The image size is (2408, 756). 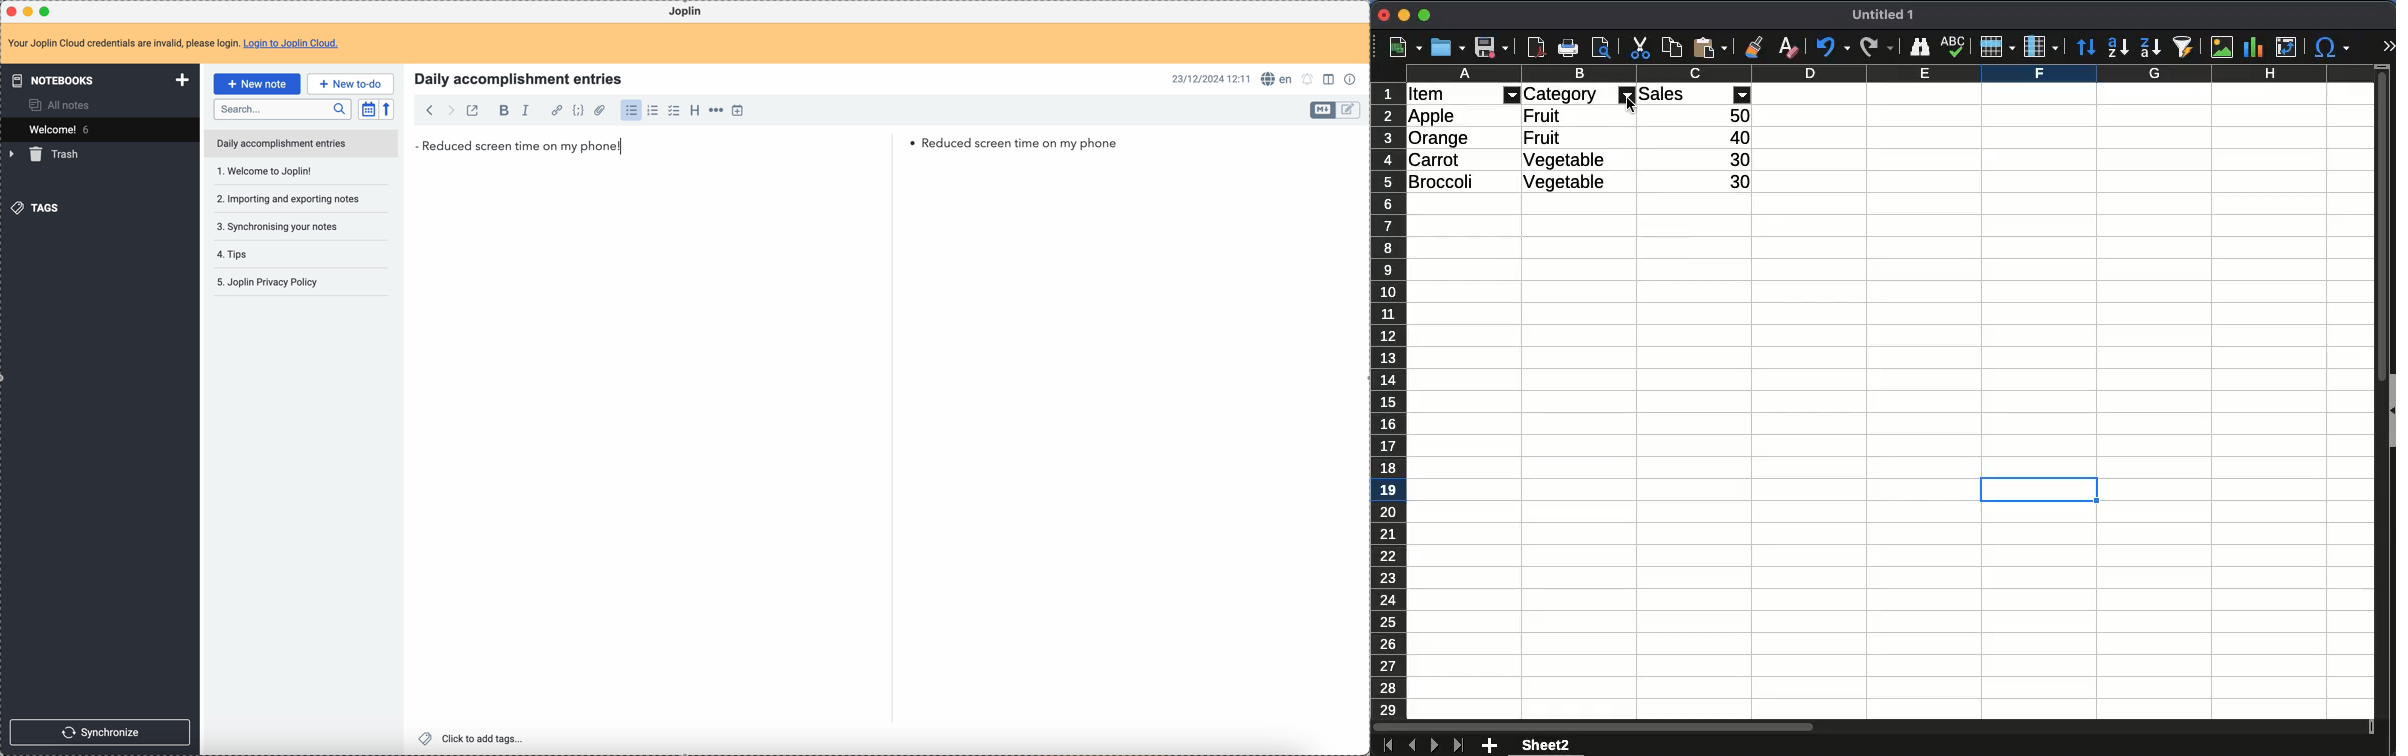 I want to click on trash, so click(x=46, y=155).